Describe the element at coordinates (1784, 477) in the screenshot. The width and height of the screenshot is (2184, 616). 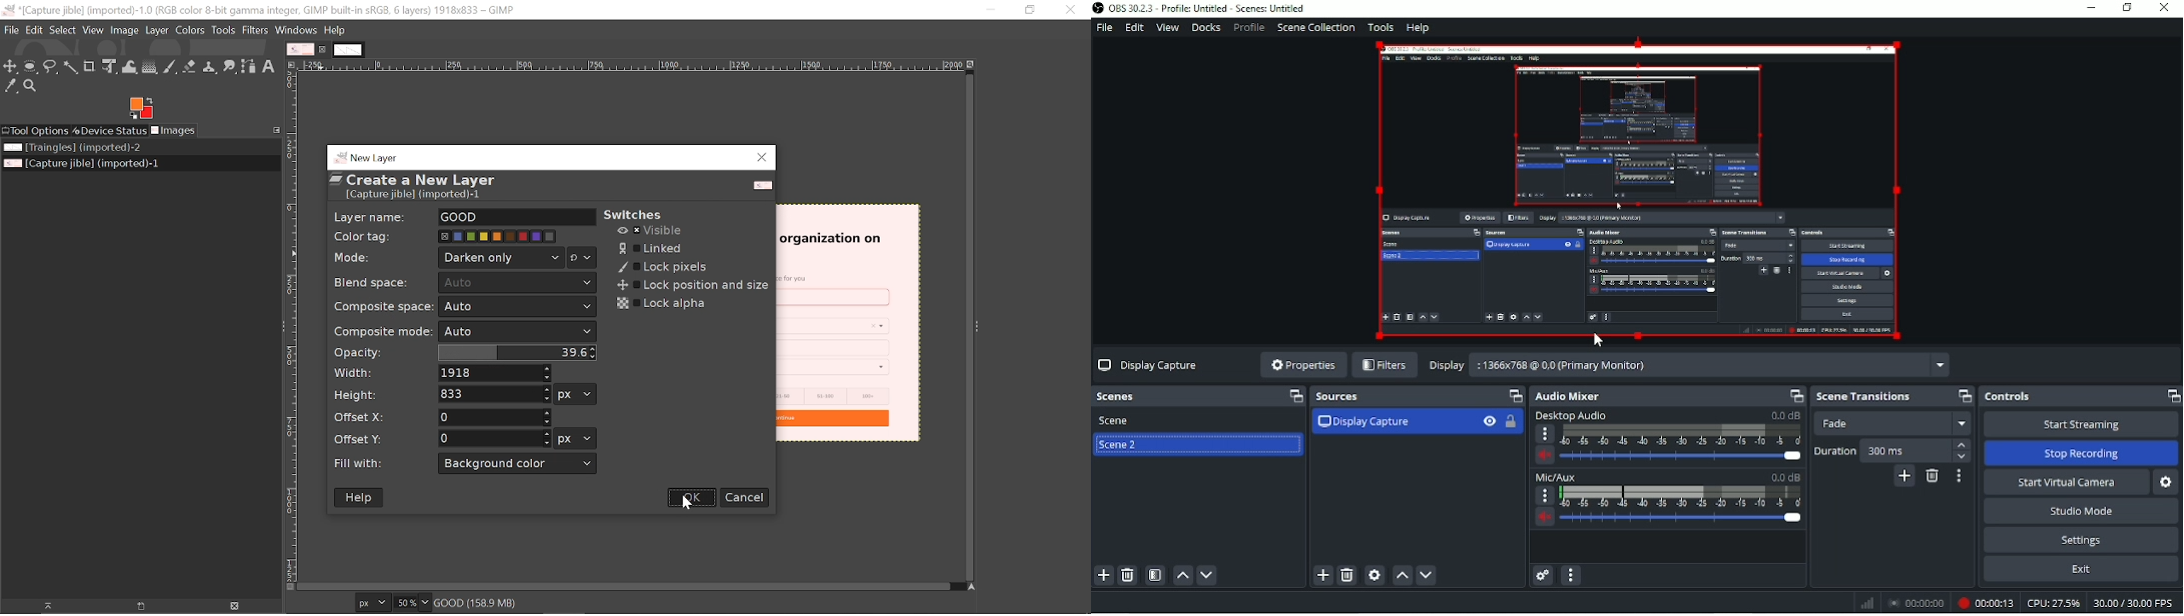
I see `0.0 dB` at that location.